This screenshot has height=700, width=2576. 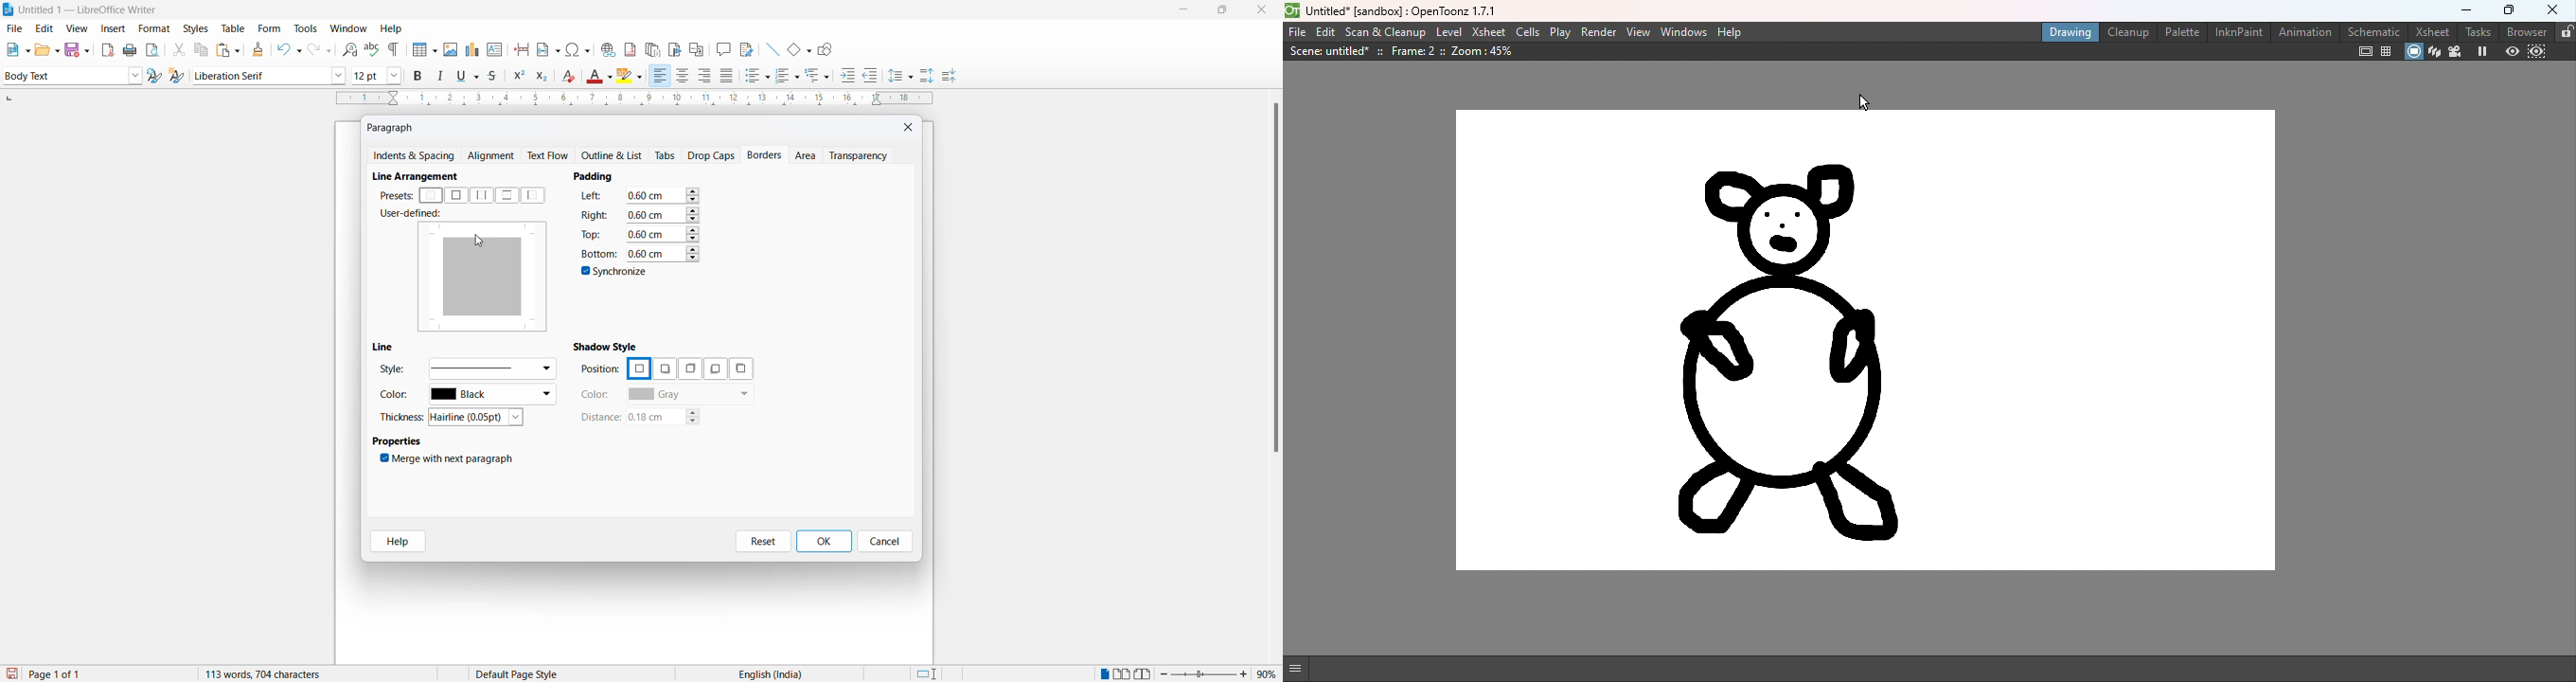 I want to click on area, so click(x=807, y=156).